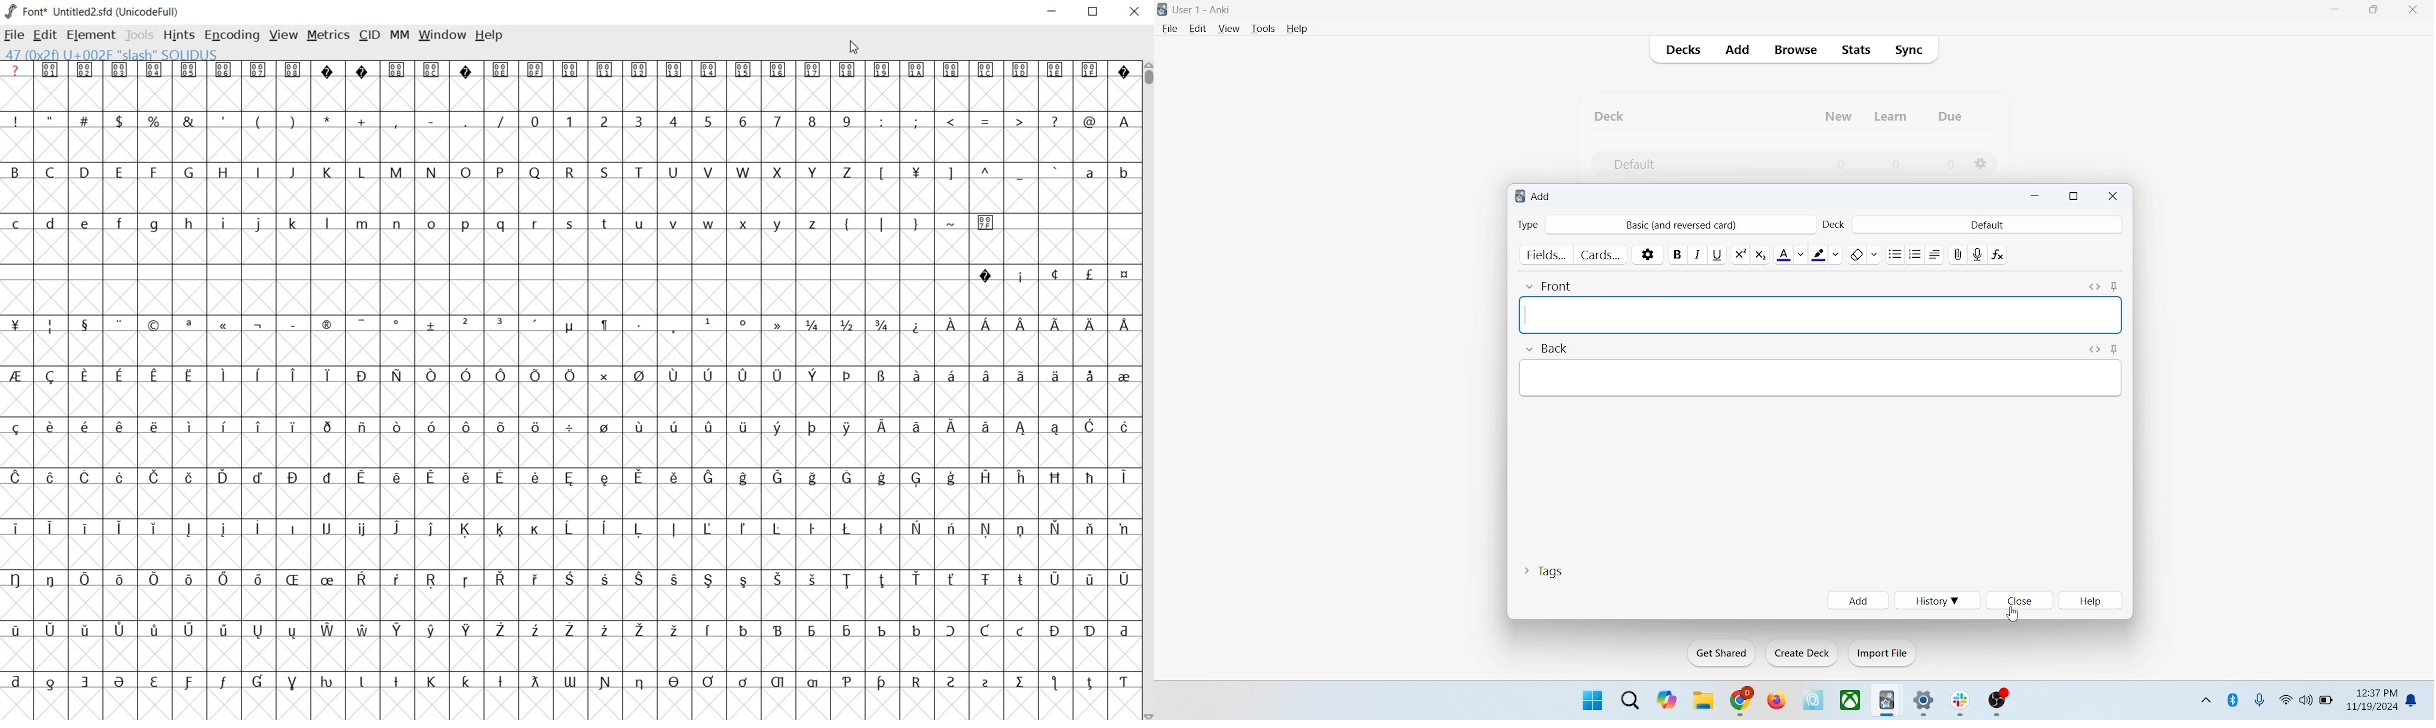  What do you see at coordinates (2417, 12) in the screenshot?
I see `close` at bounding box center [2417, 12].